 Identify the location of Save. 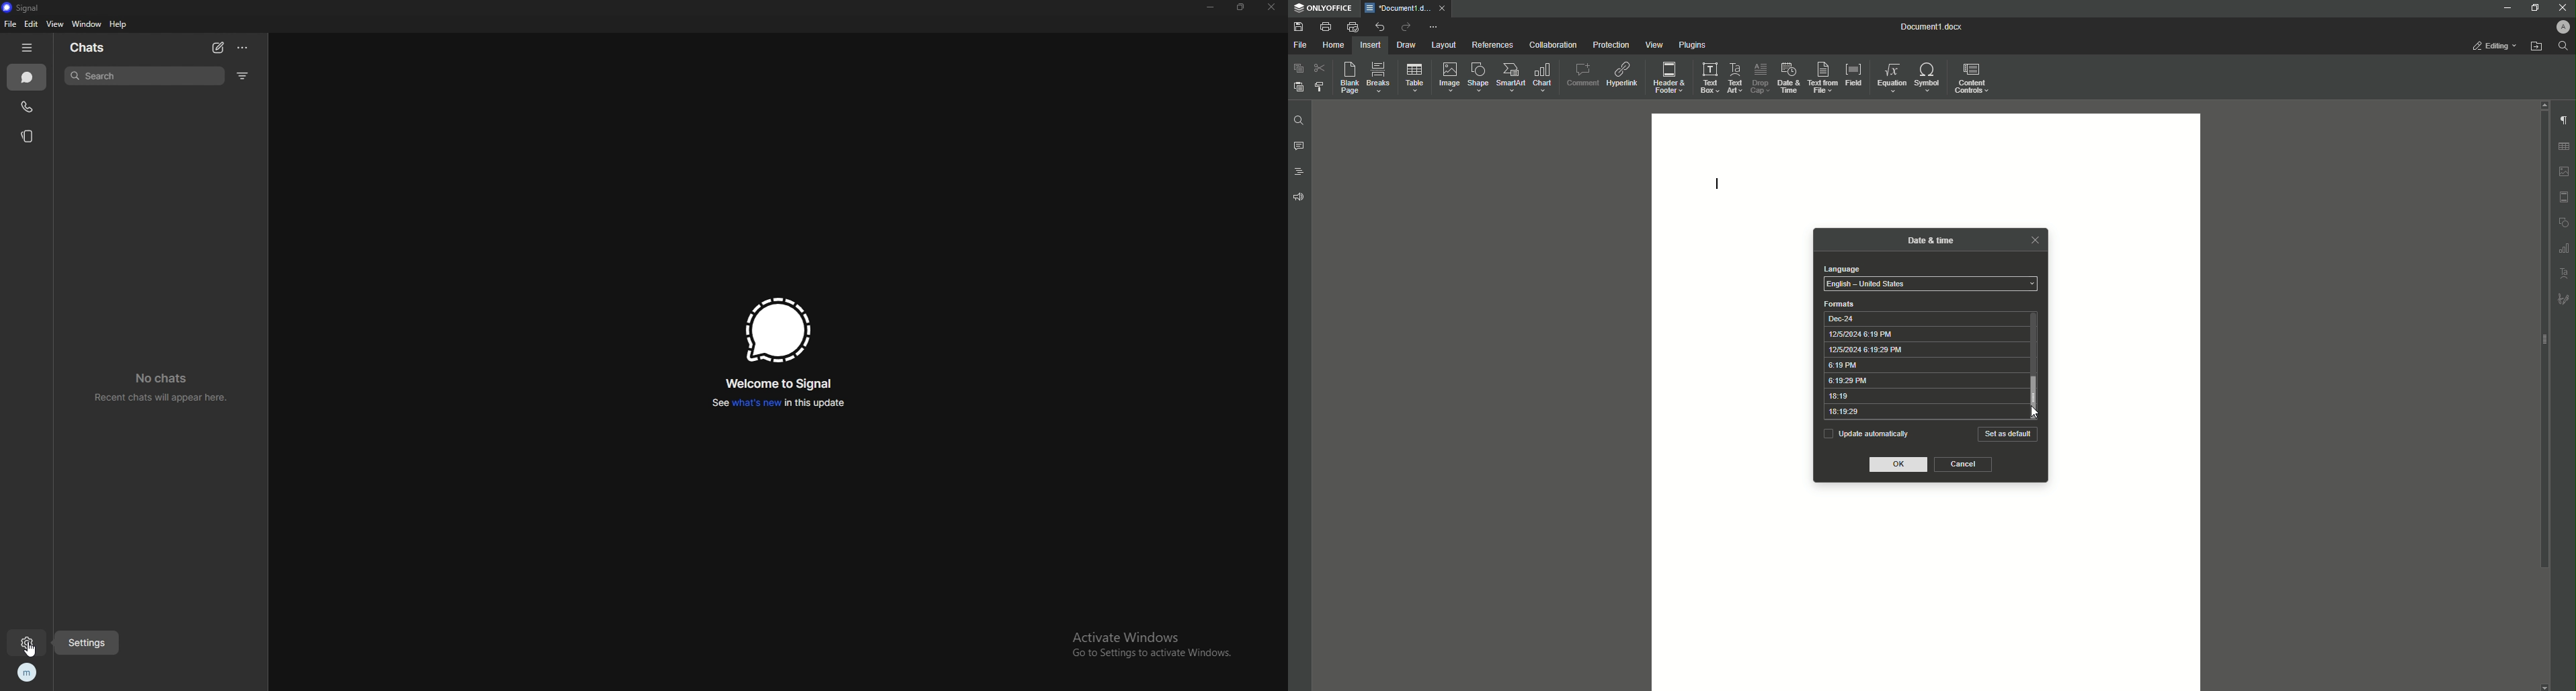
(1298, 26).